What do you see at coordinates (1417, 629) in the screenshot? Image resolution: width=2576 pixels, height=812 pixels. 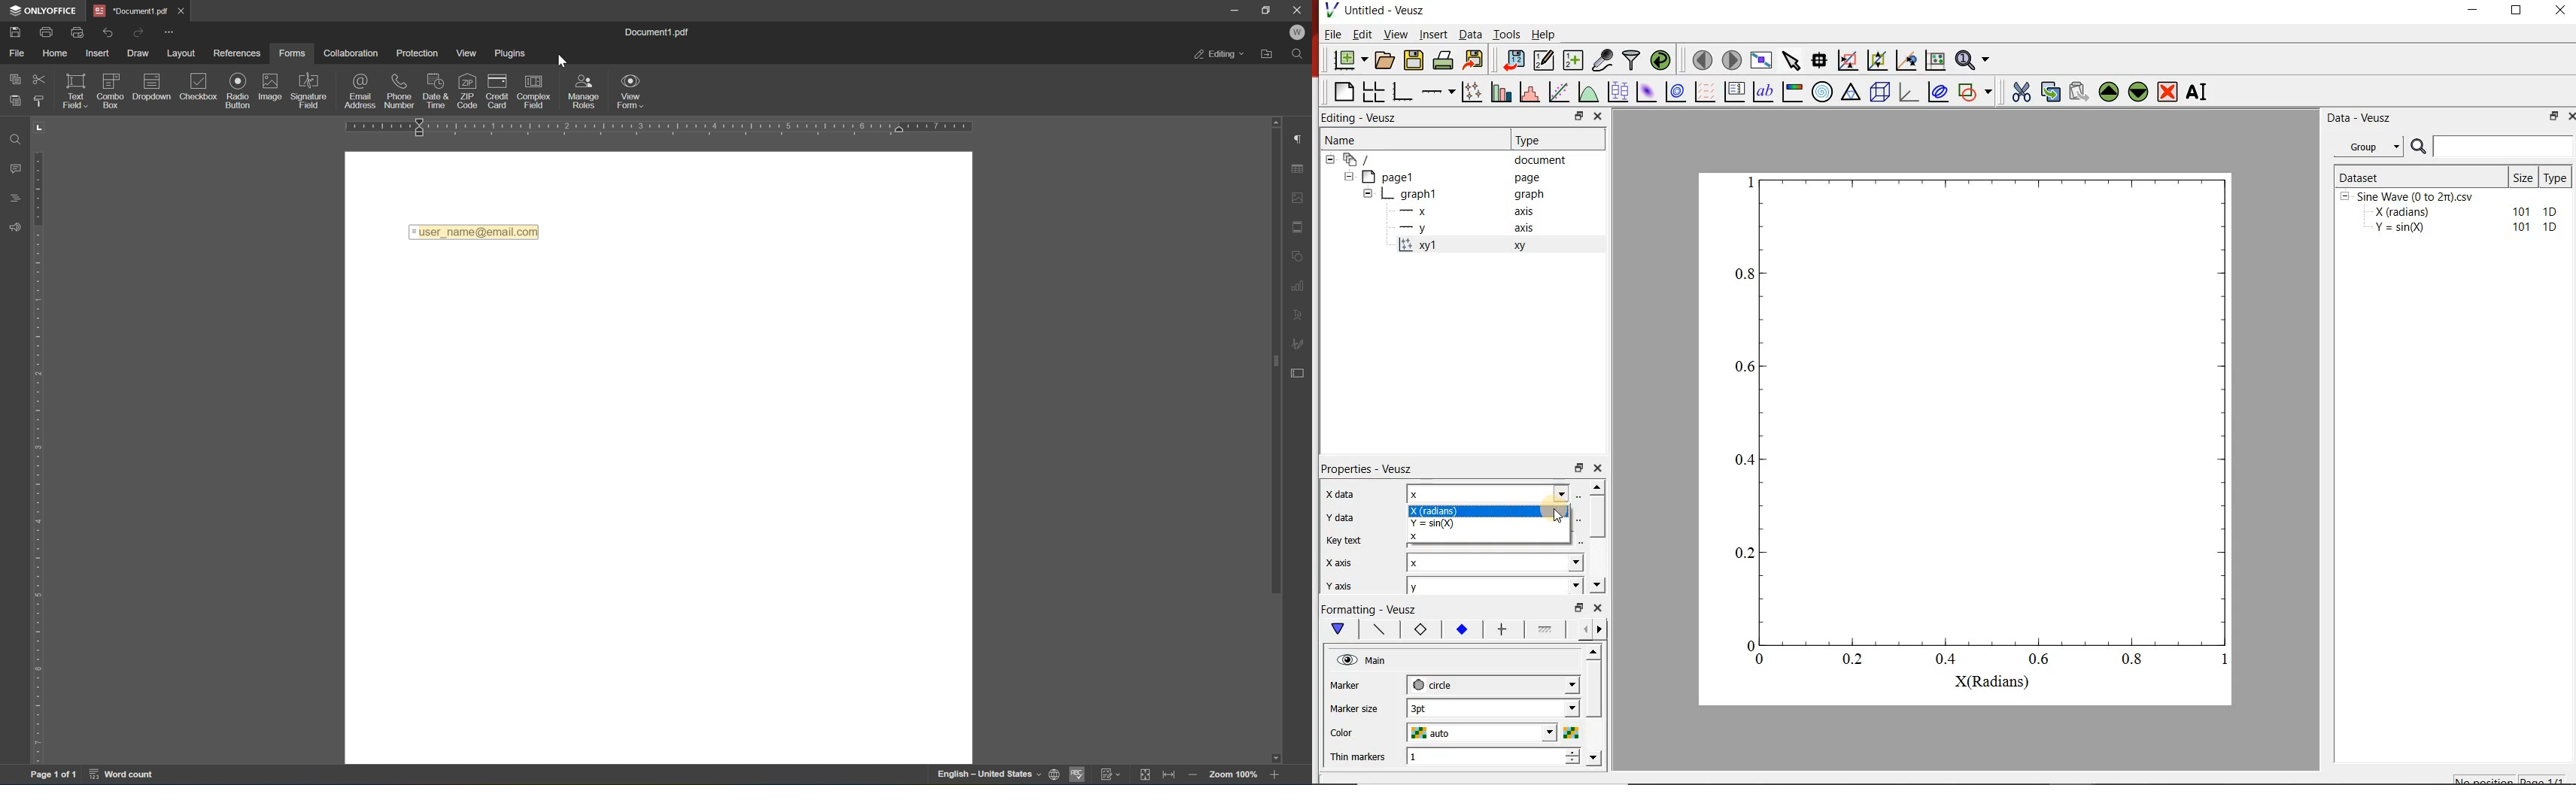 I see `xy` at bounding box center [1417, 629].